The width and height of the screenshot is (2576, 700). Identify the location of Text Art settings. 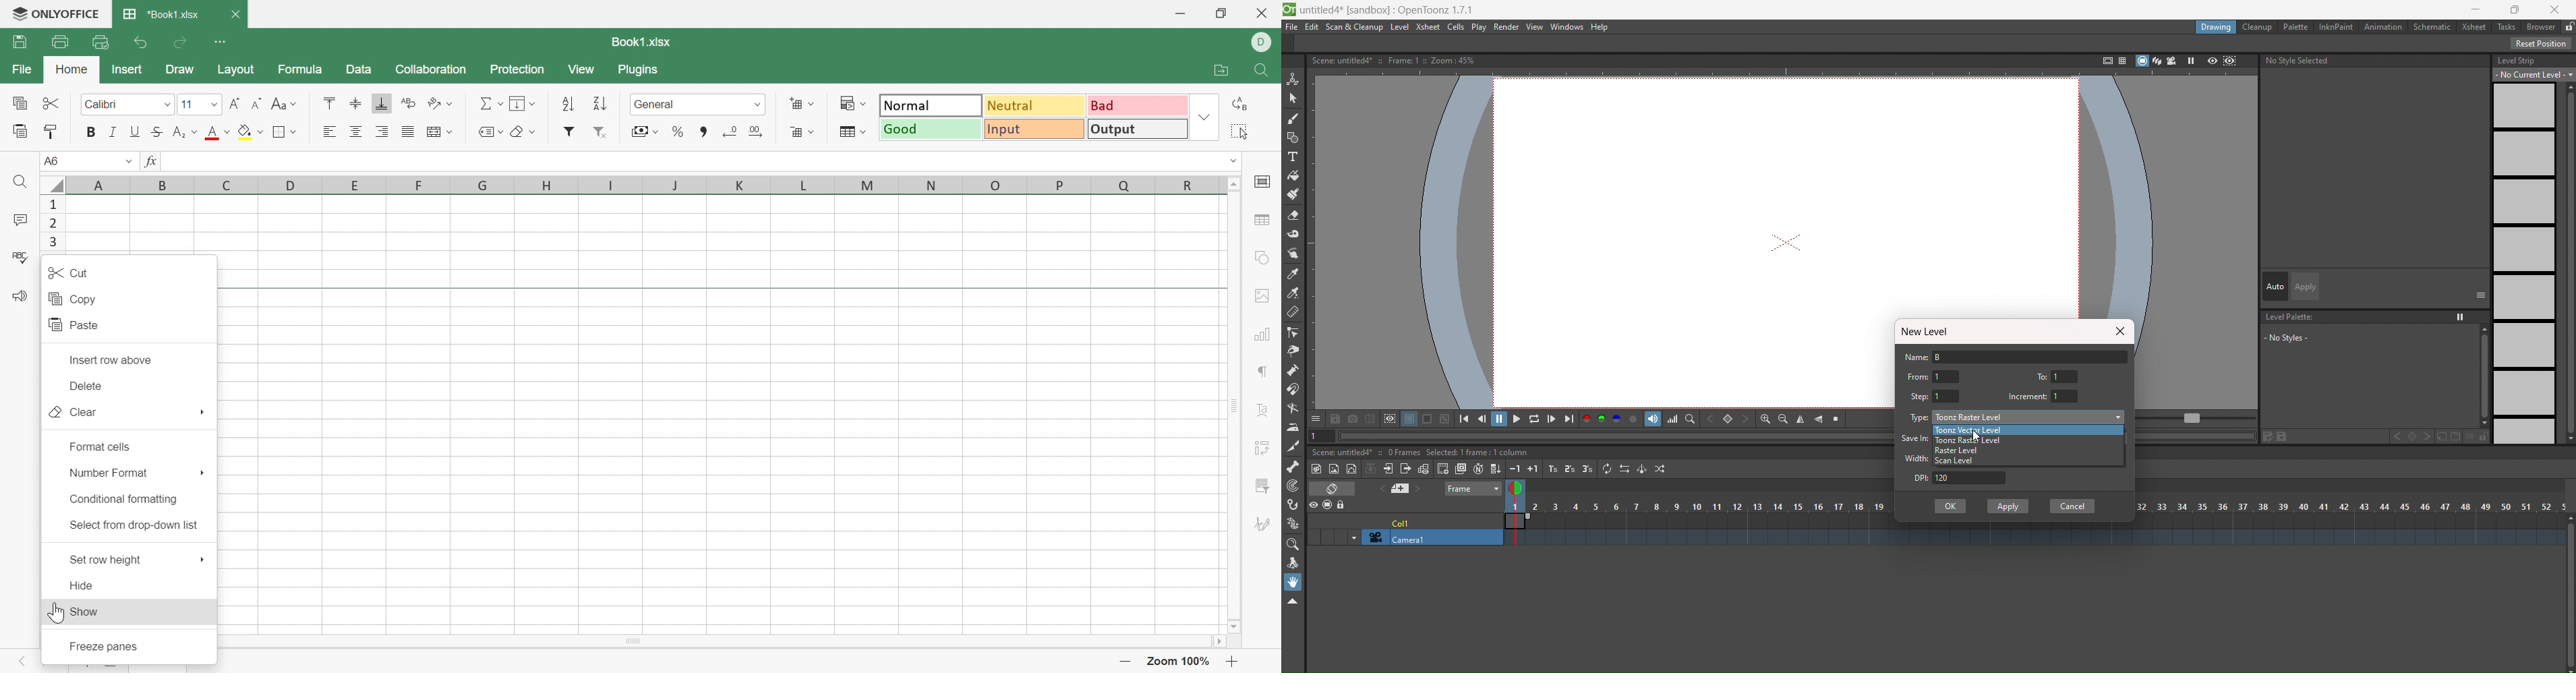
(1263, 412).